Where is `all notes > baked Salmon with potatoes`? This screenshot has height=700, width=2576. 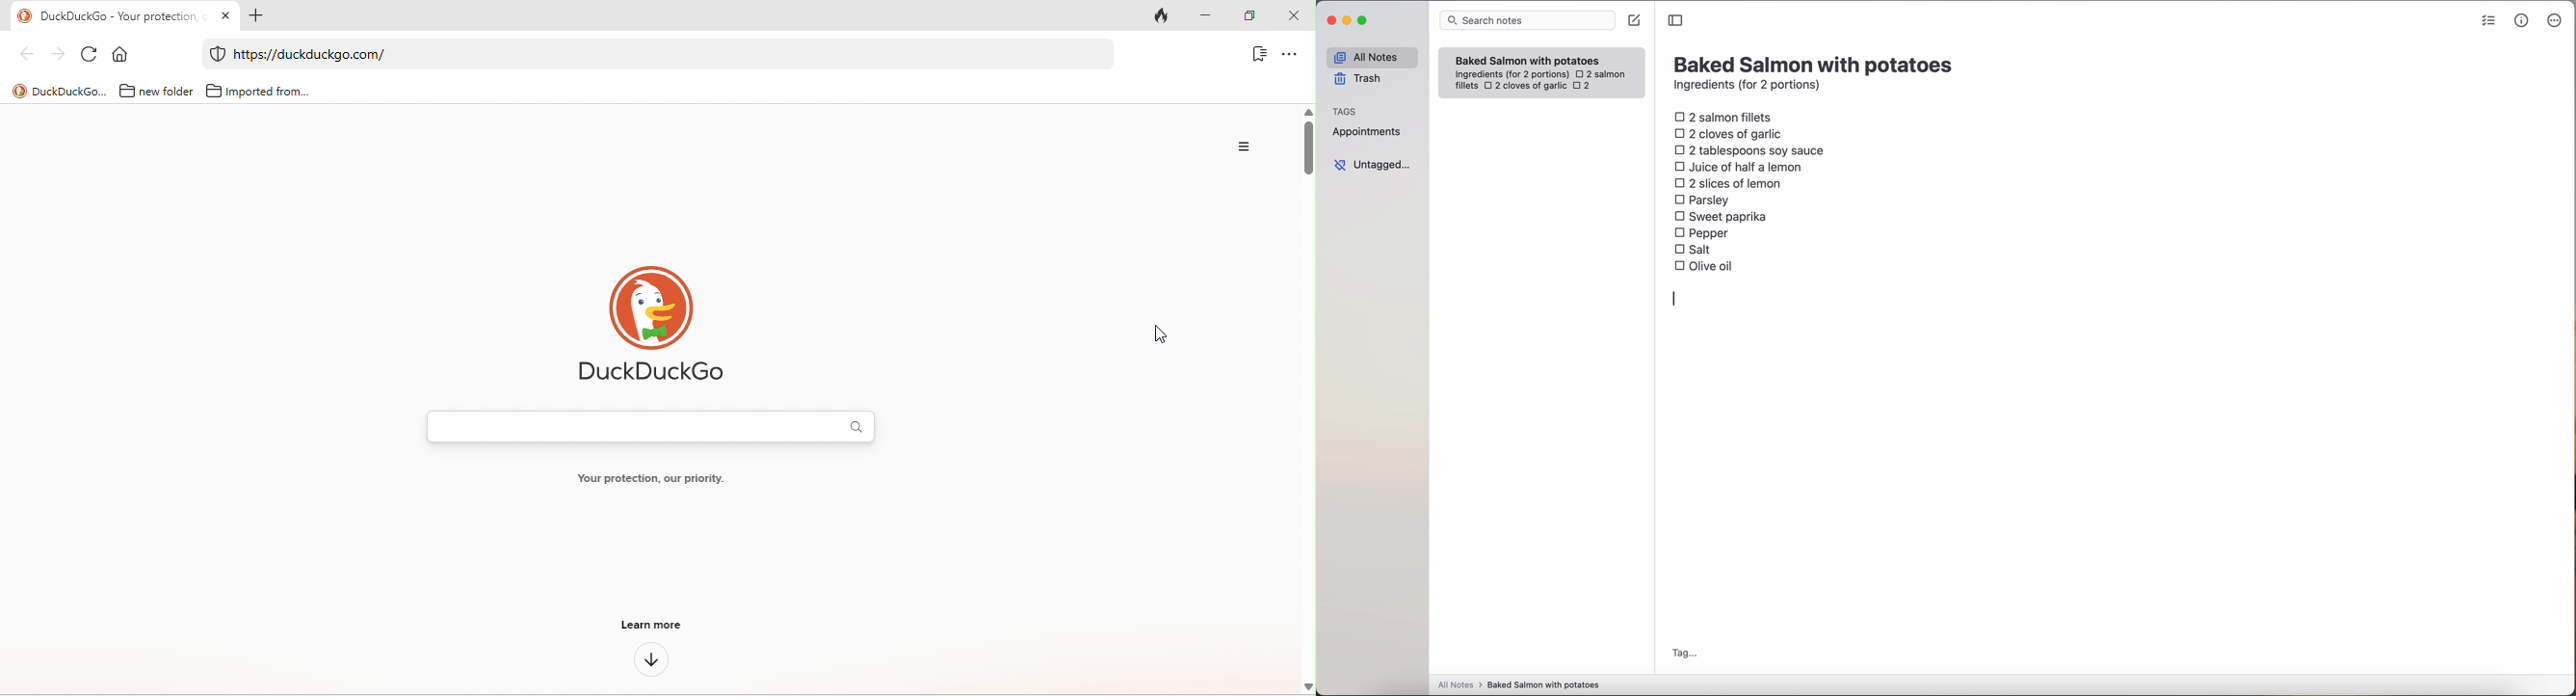
all notes > baked Salmon with potatoes is located at coordinates (1519, 684).